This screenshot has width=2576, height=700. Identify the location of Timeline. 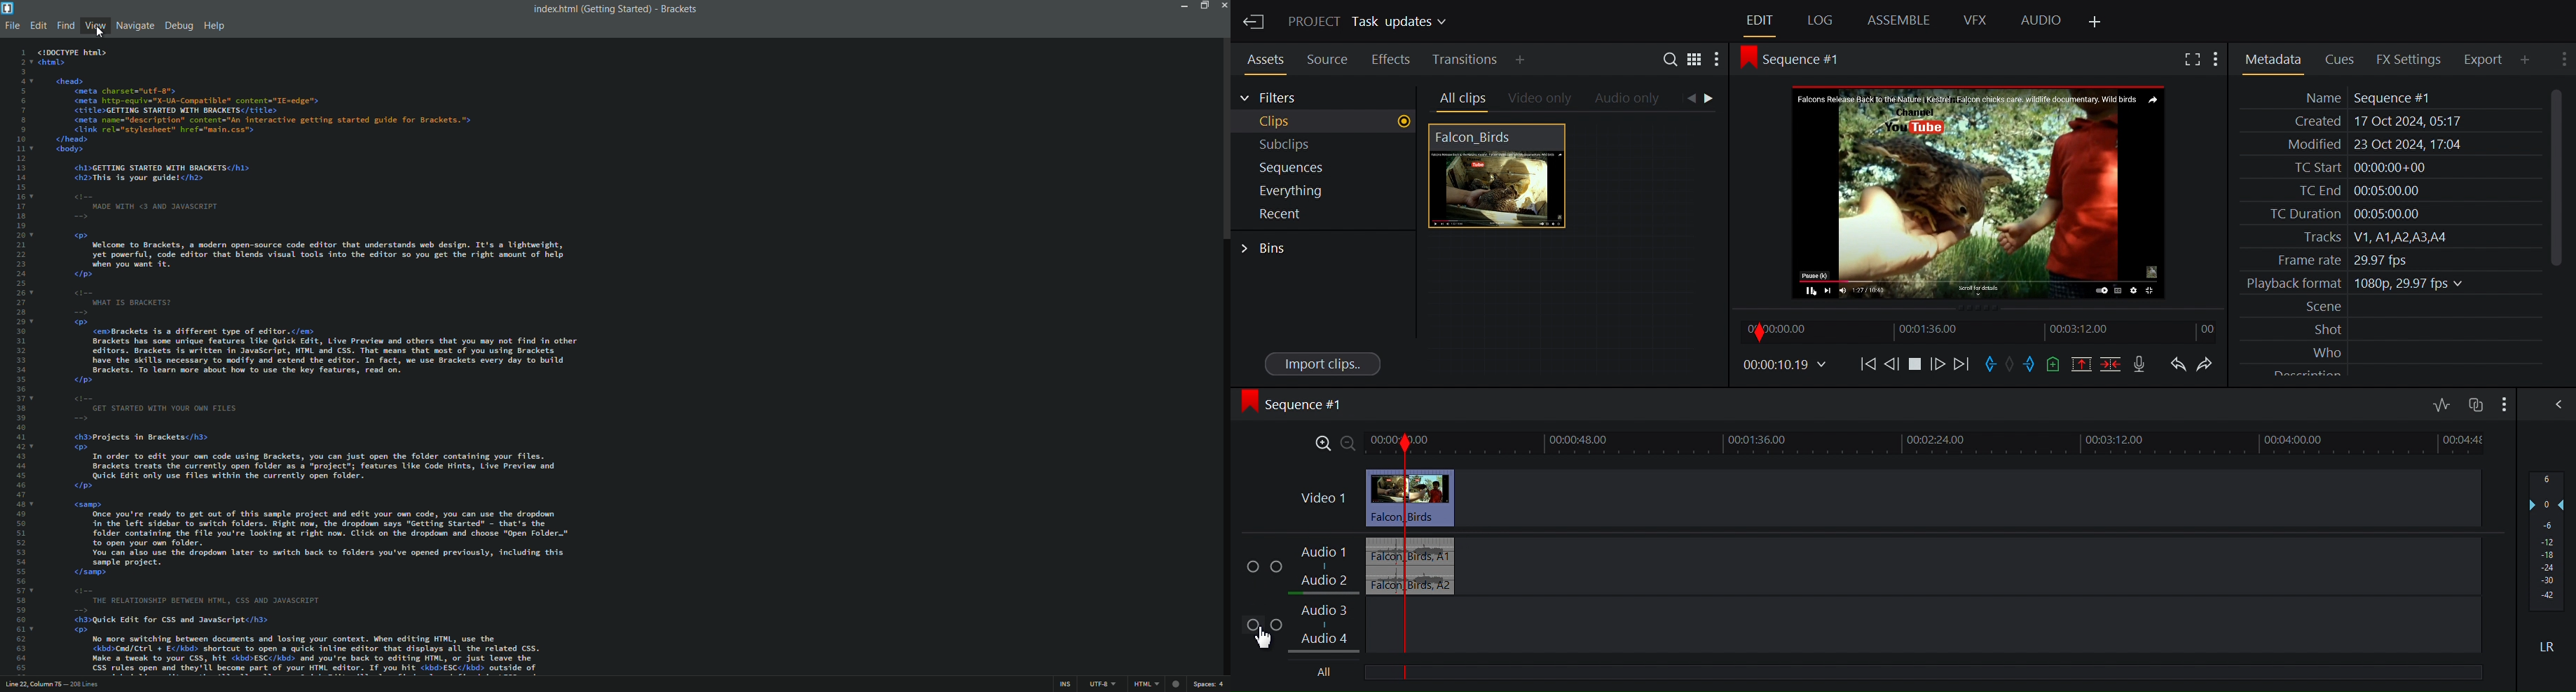
(1982, 332).